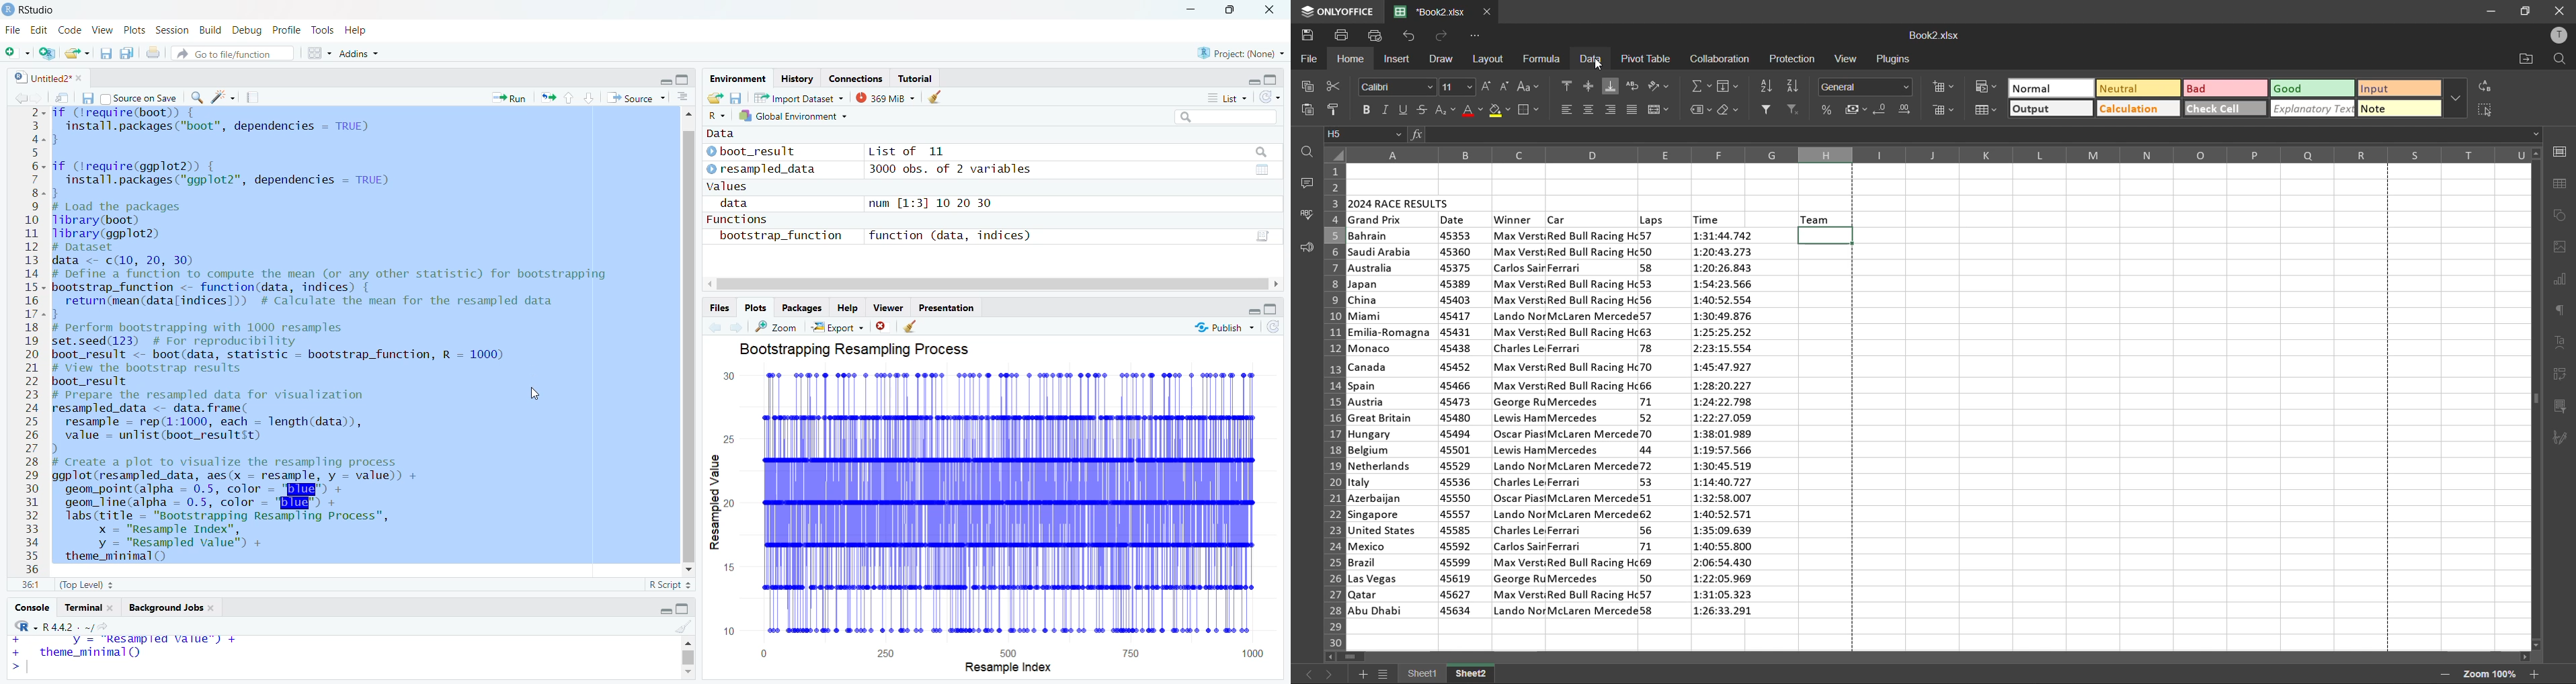 Image resolution: width=2576 pixels, height=700 pixels. What do you see at coordinates (667, 80) in the screenshot?
I see `hide r script` at bounding box center [667, 80].